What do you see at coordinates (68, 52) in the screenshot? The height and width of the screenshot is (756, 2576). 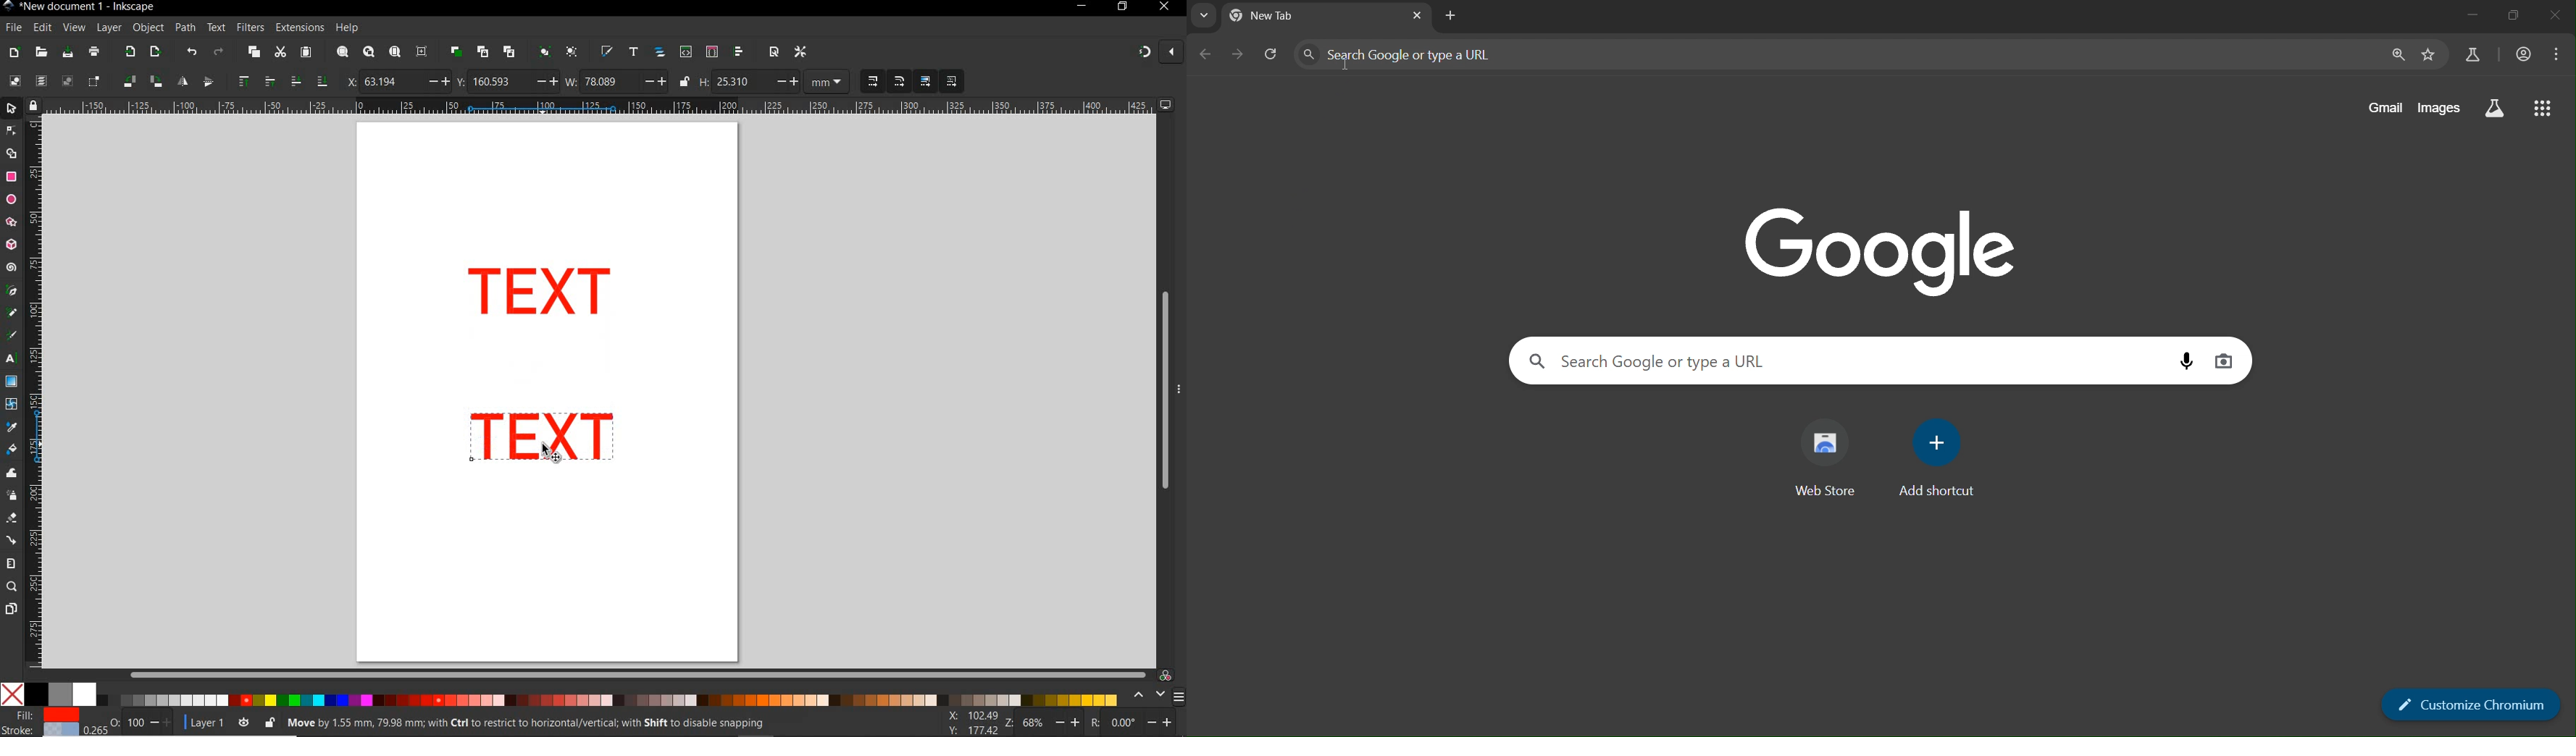 I see `save` at bounding box center [68, 52].